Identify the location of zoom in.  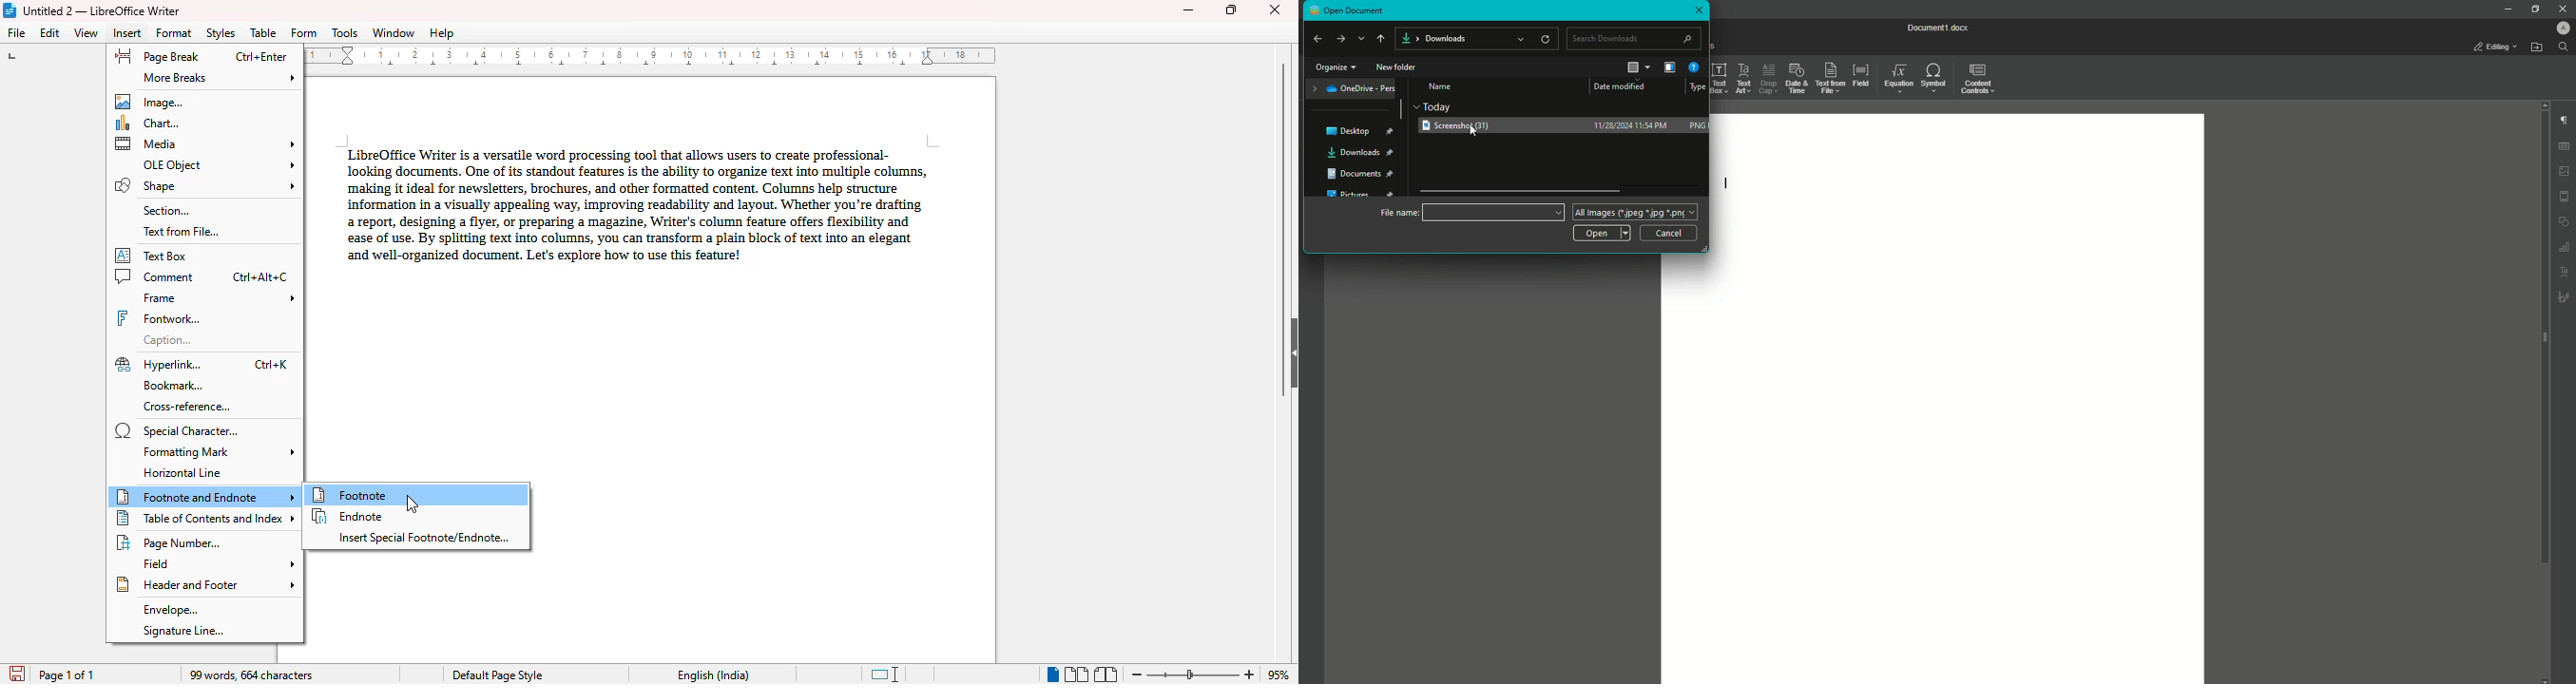
(1250, 674).